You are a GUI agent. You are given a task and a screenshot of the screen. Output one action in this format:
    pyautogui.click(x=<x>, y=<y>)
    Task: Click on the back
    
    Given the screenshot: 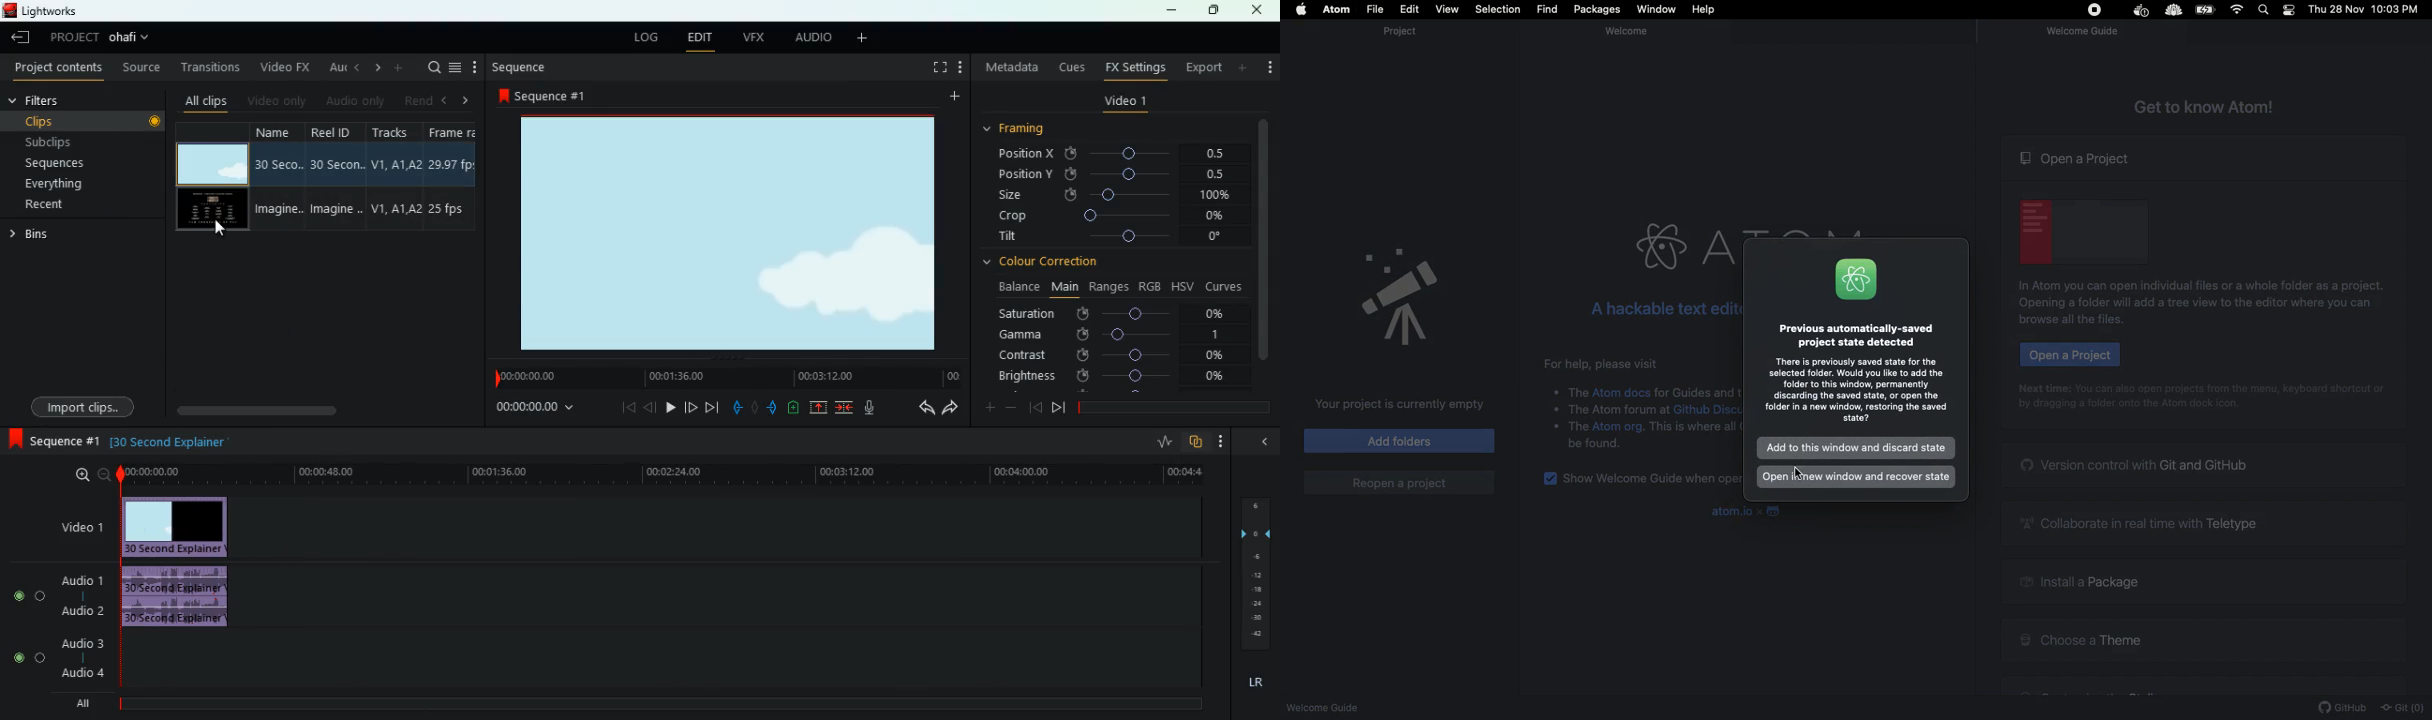 What is the action you would take?
    pyautogui.click(x=1035, y=407)
    